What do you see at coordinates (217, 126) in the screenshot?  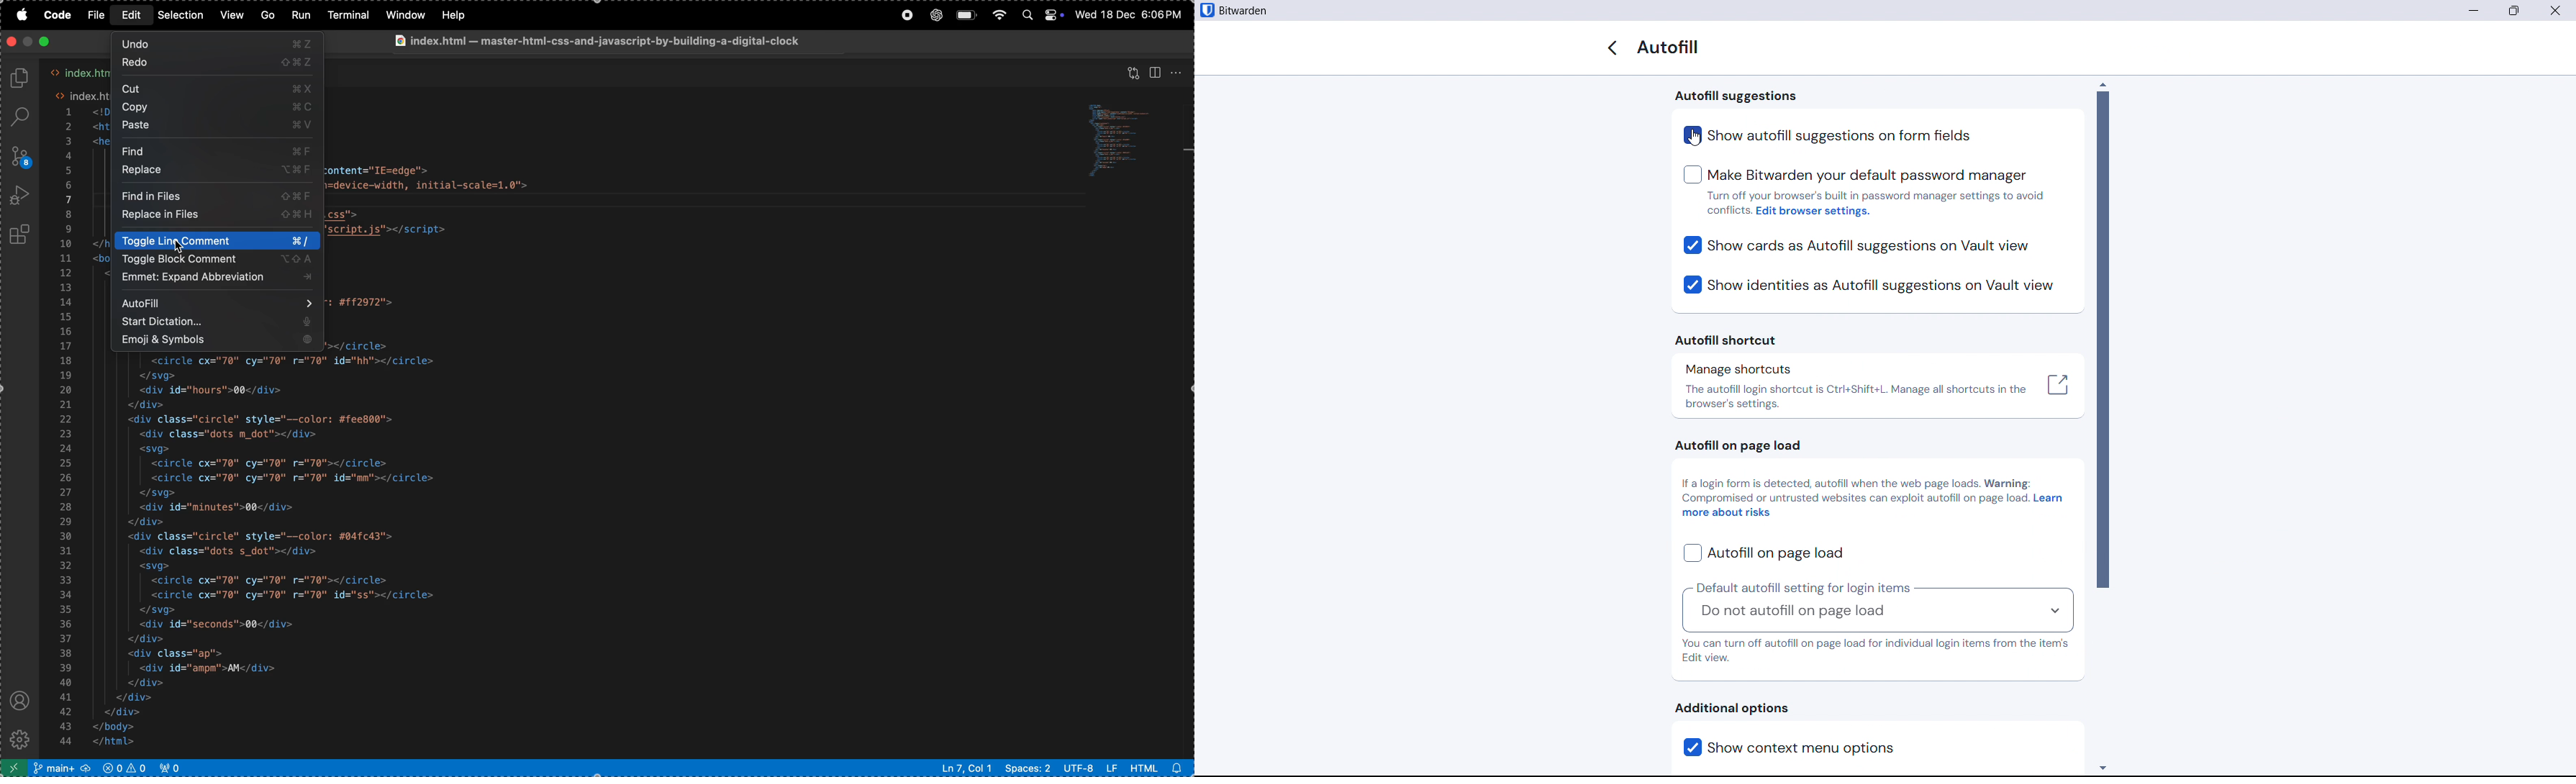 I see `paste` at bounding box center [217, 126].